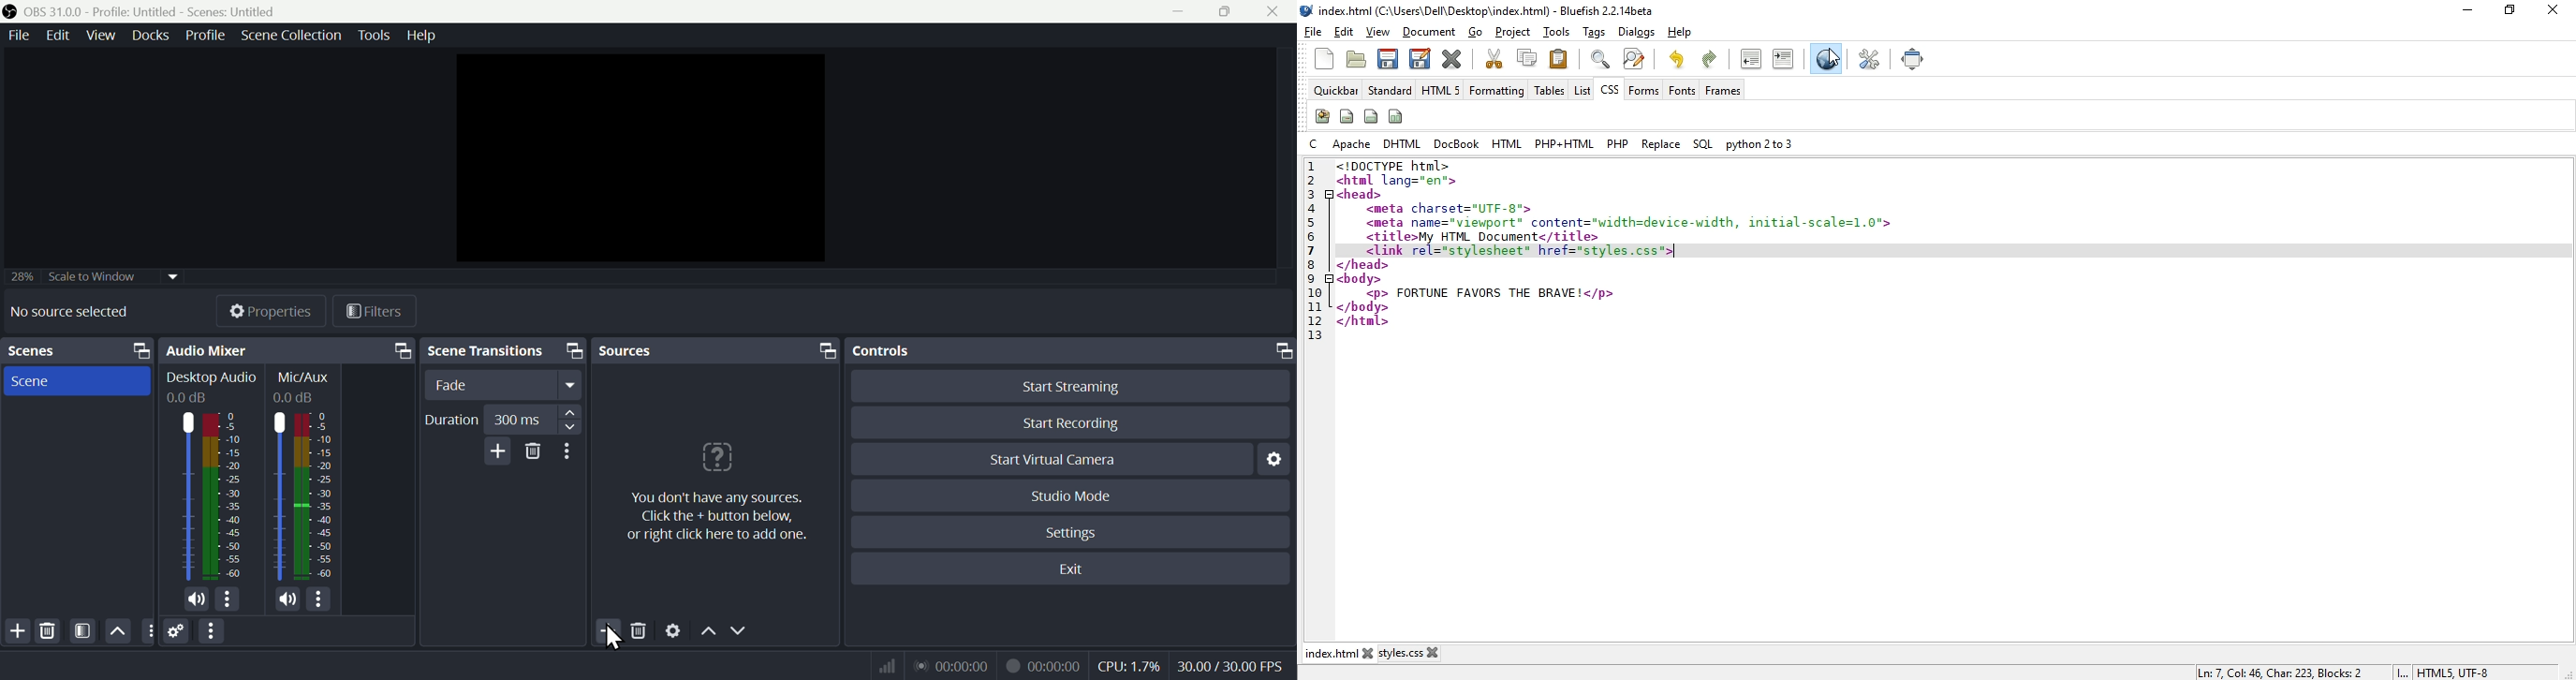  Describe the element at coordinates (375, 314) in the screenshot. I see `Filtres` at that location.